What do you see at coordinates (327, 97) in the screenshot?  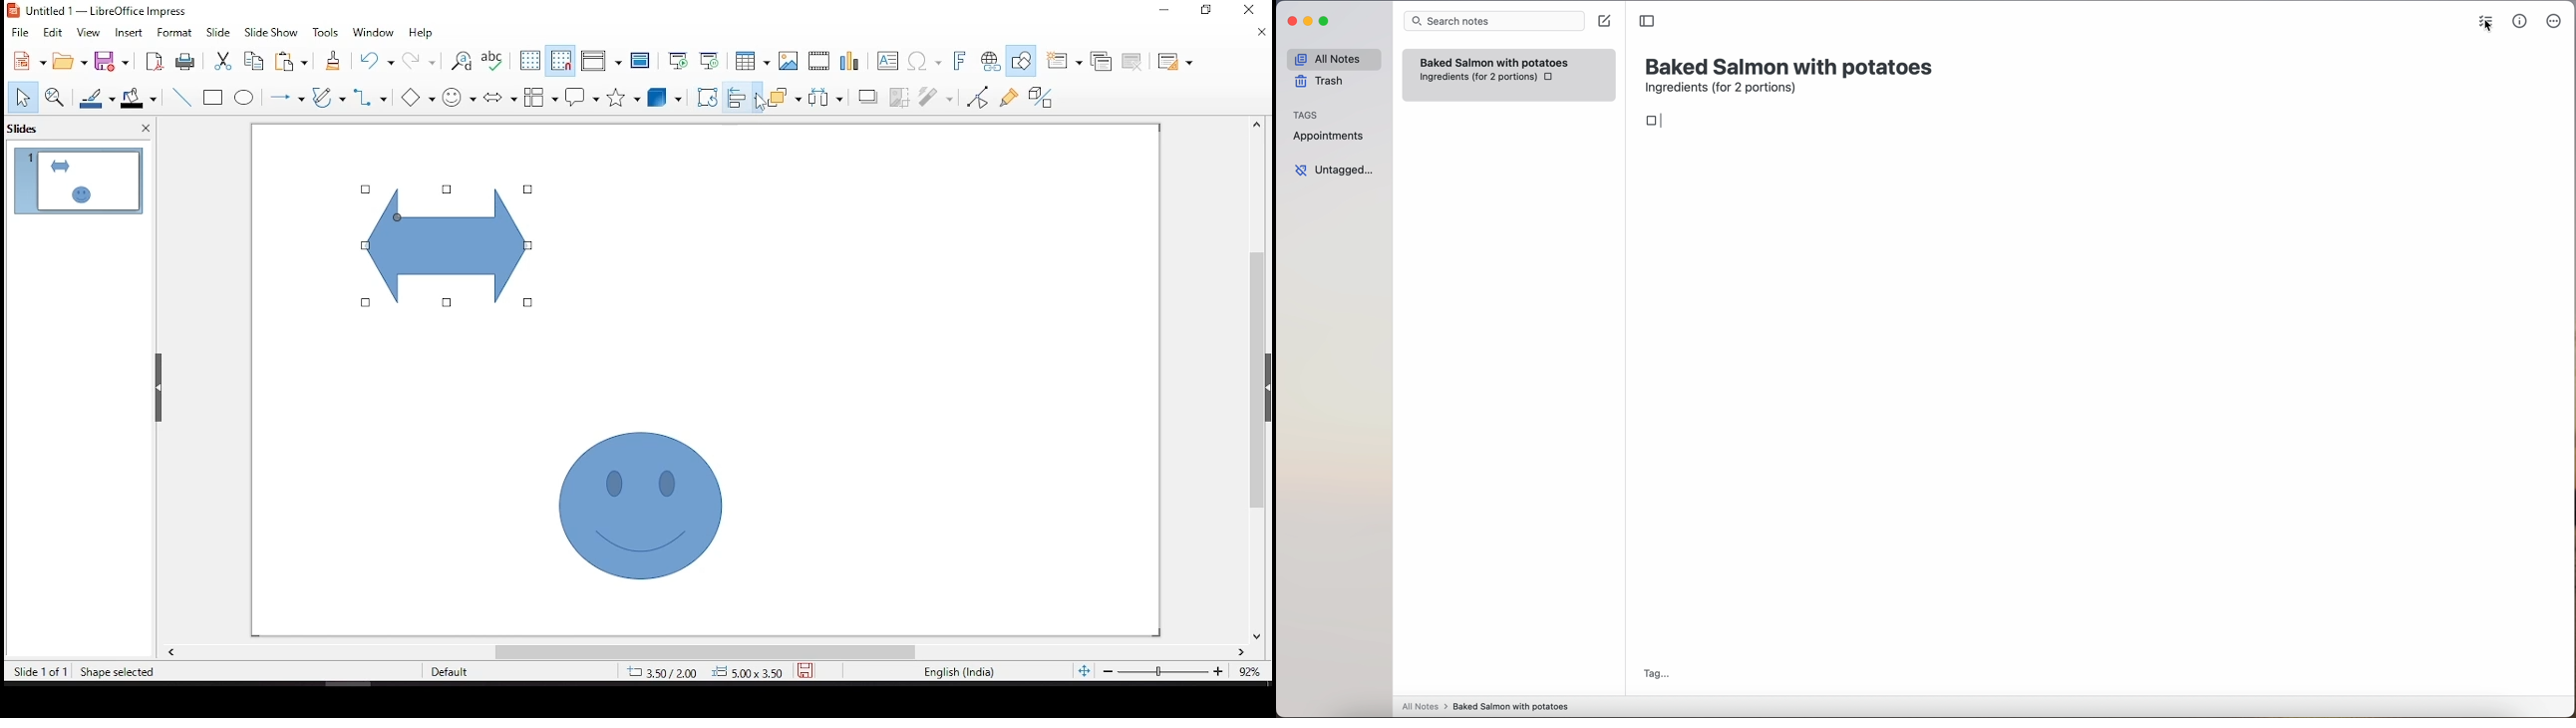 I see `curves and polygons` at bounding box center [327, 97].